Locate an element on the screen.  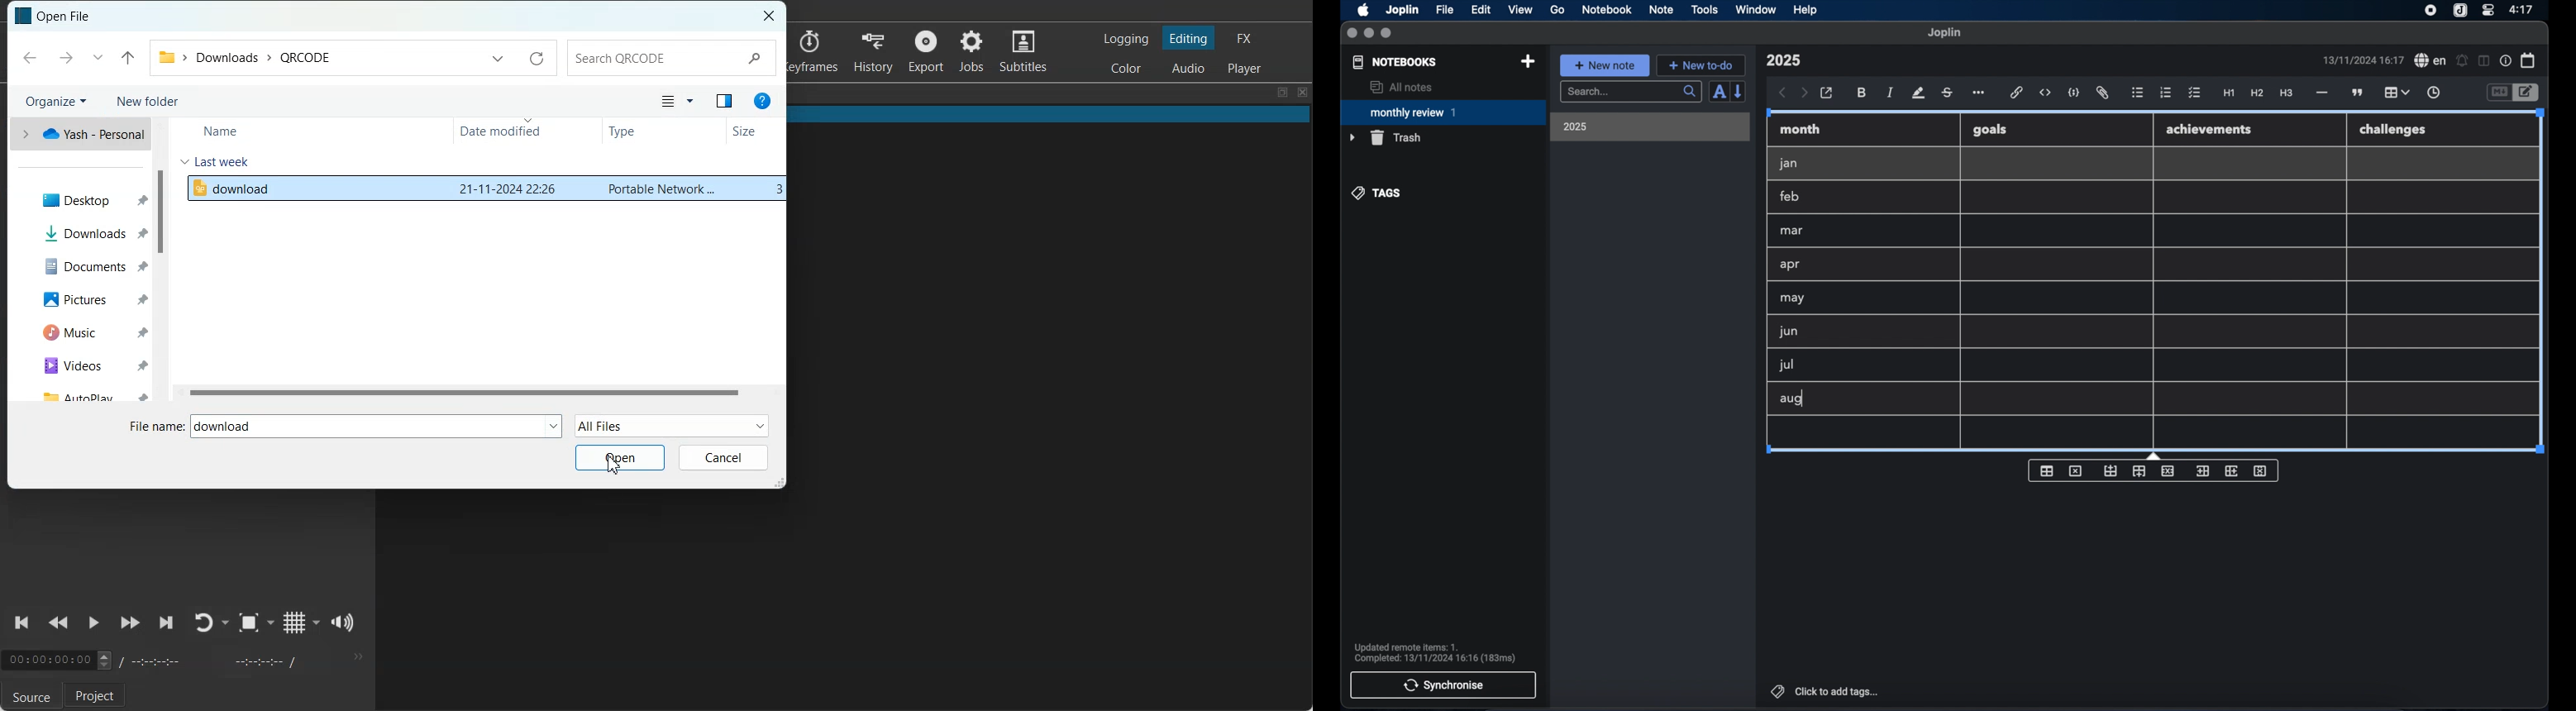
delete row is located at coordinates (2169, 470).